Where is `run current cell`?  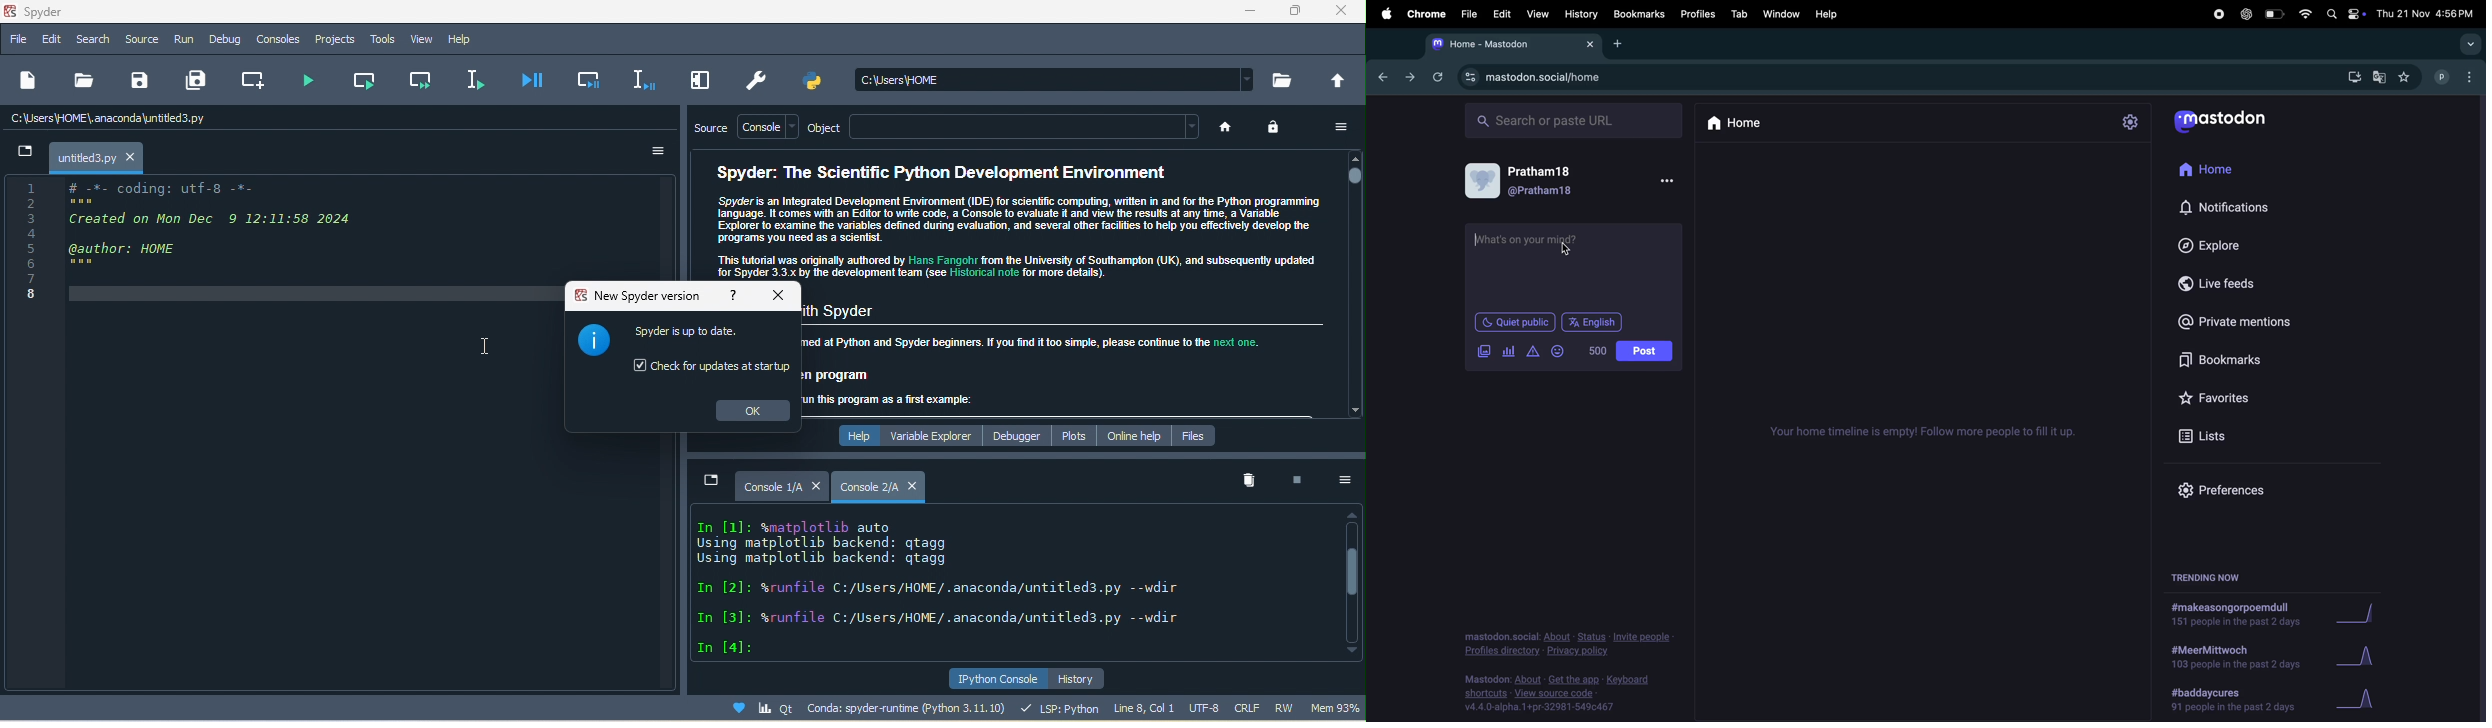
run current cell is located at coordinates (366, 81).